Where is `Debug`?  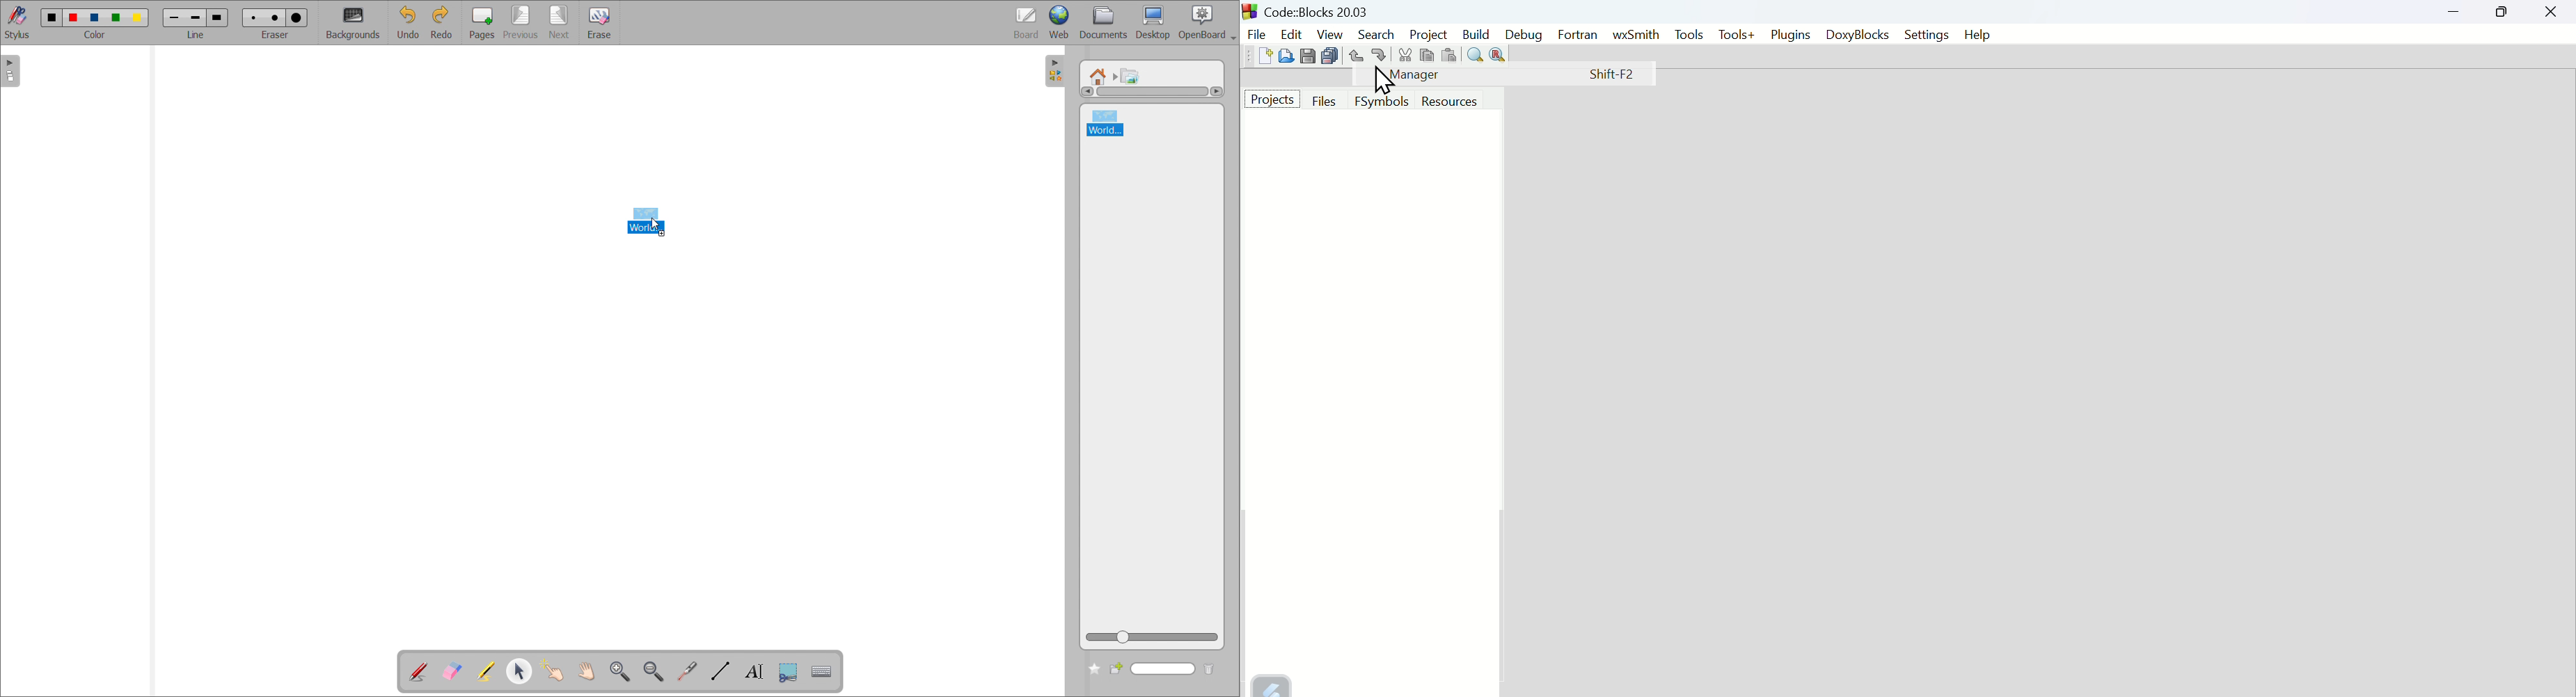 Debug is located at coordinates (1523, 35).